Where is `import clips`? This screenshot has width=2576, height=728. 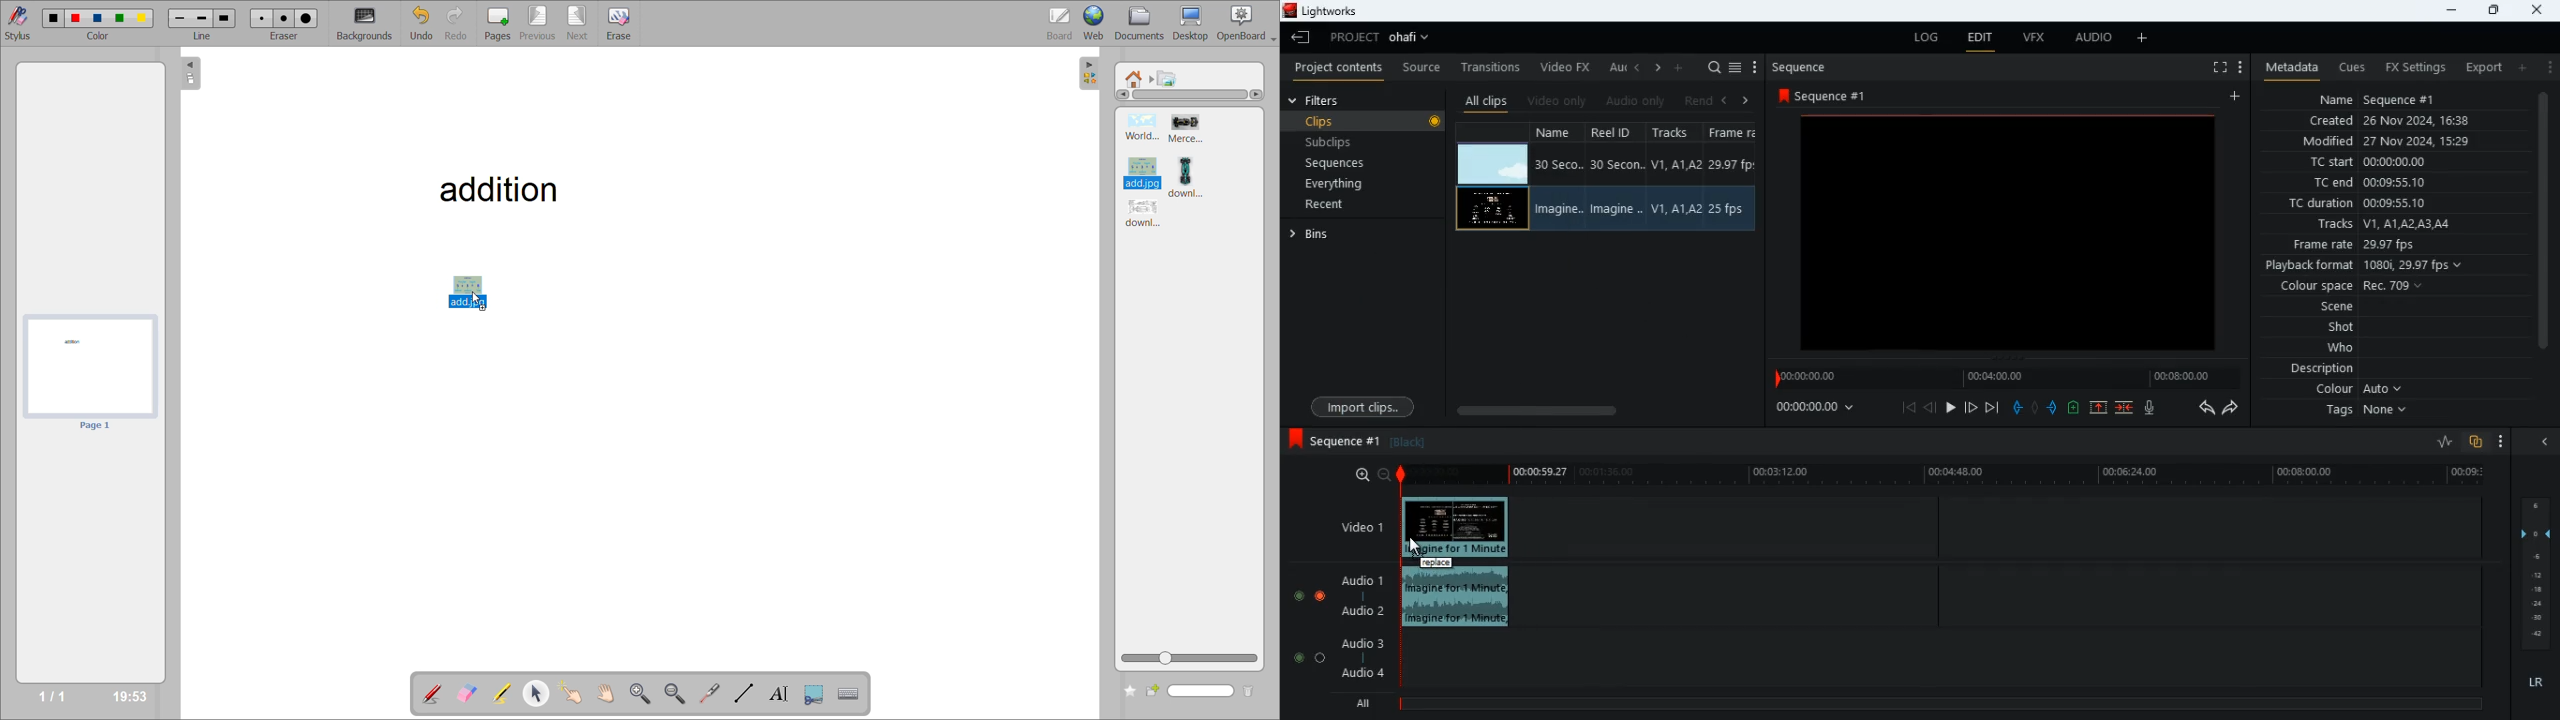
import clips is located at coordinates (1363, 406).